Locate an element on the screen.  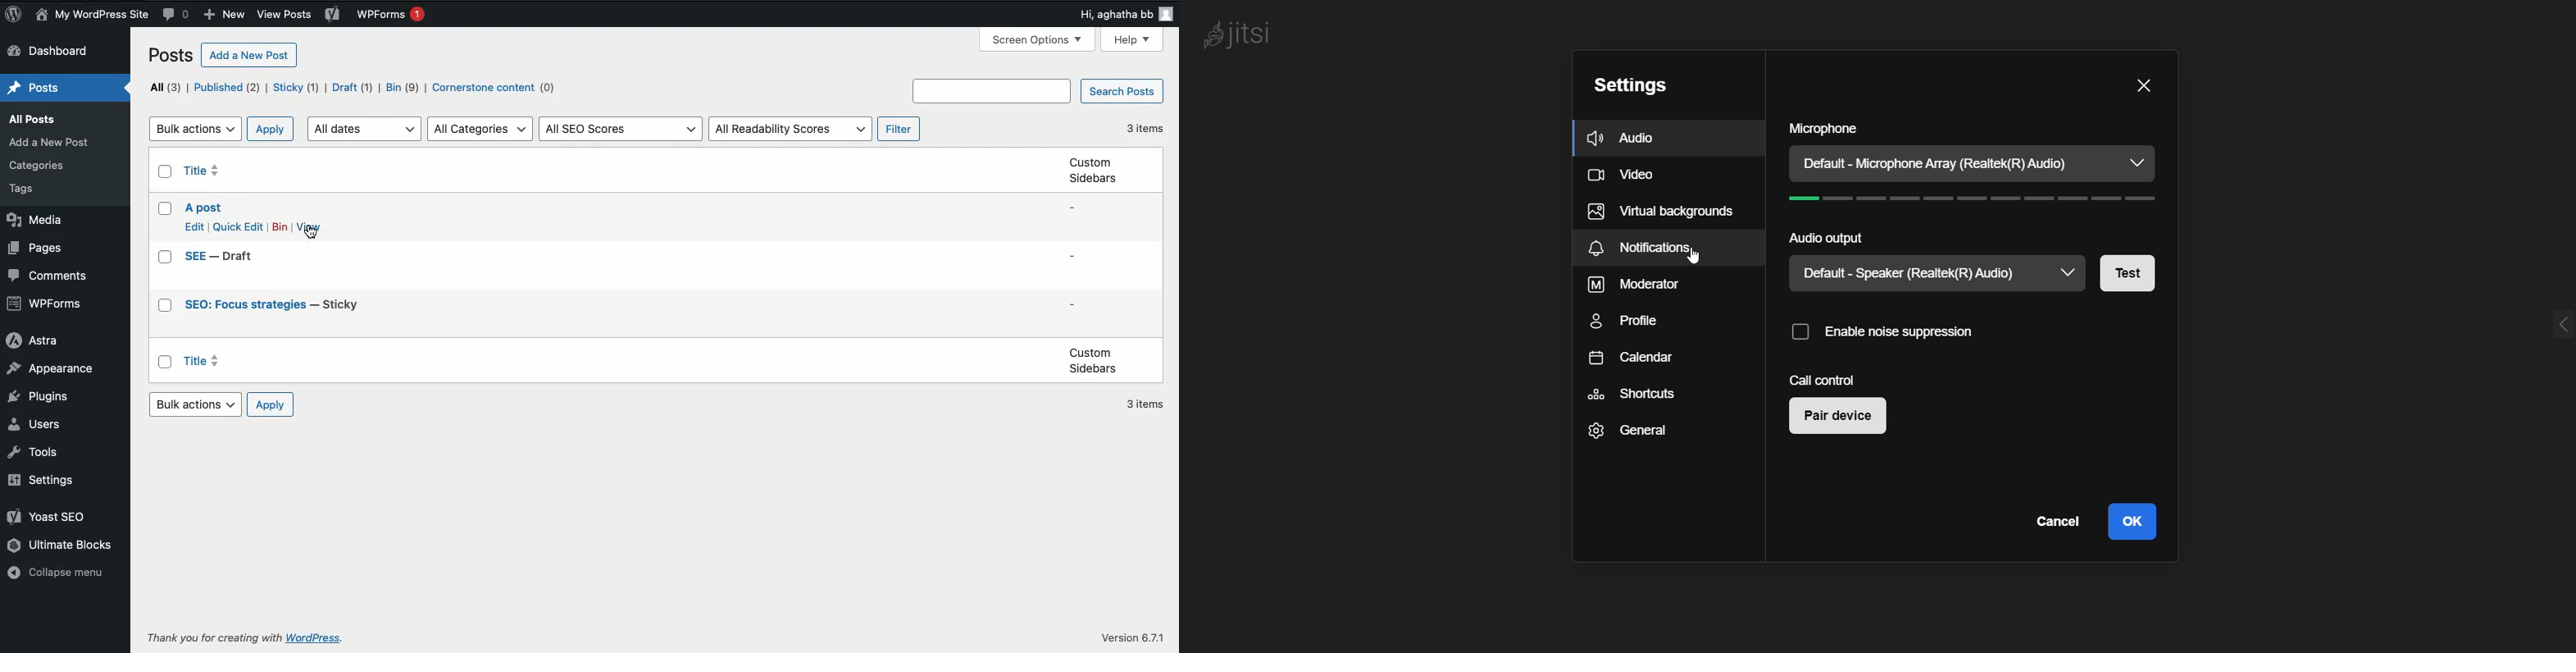
Title is located at coordinates (272, 308).